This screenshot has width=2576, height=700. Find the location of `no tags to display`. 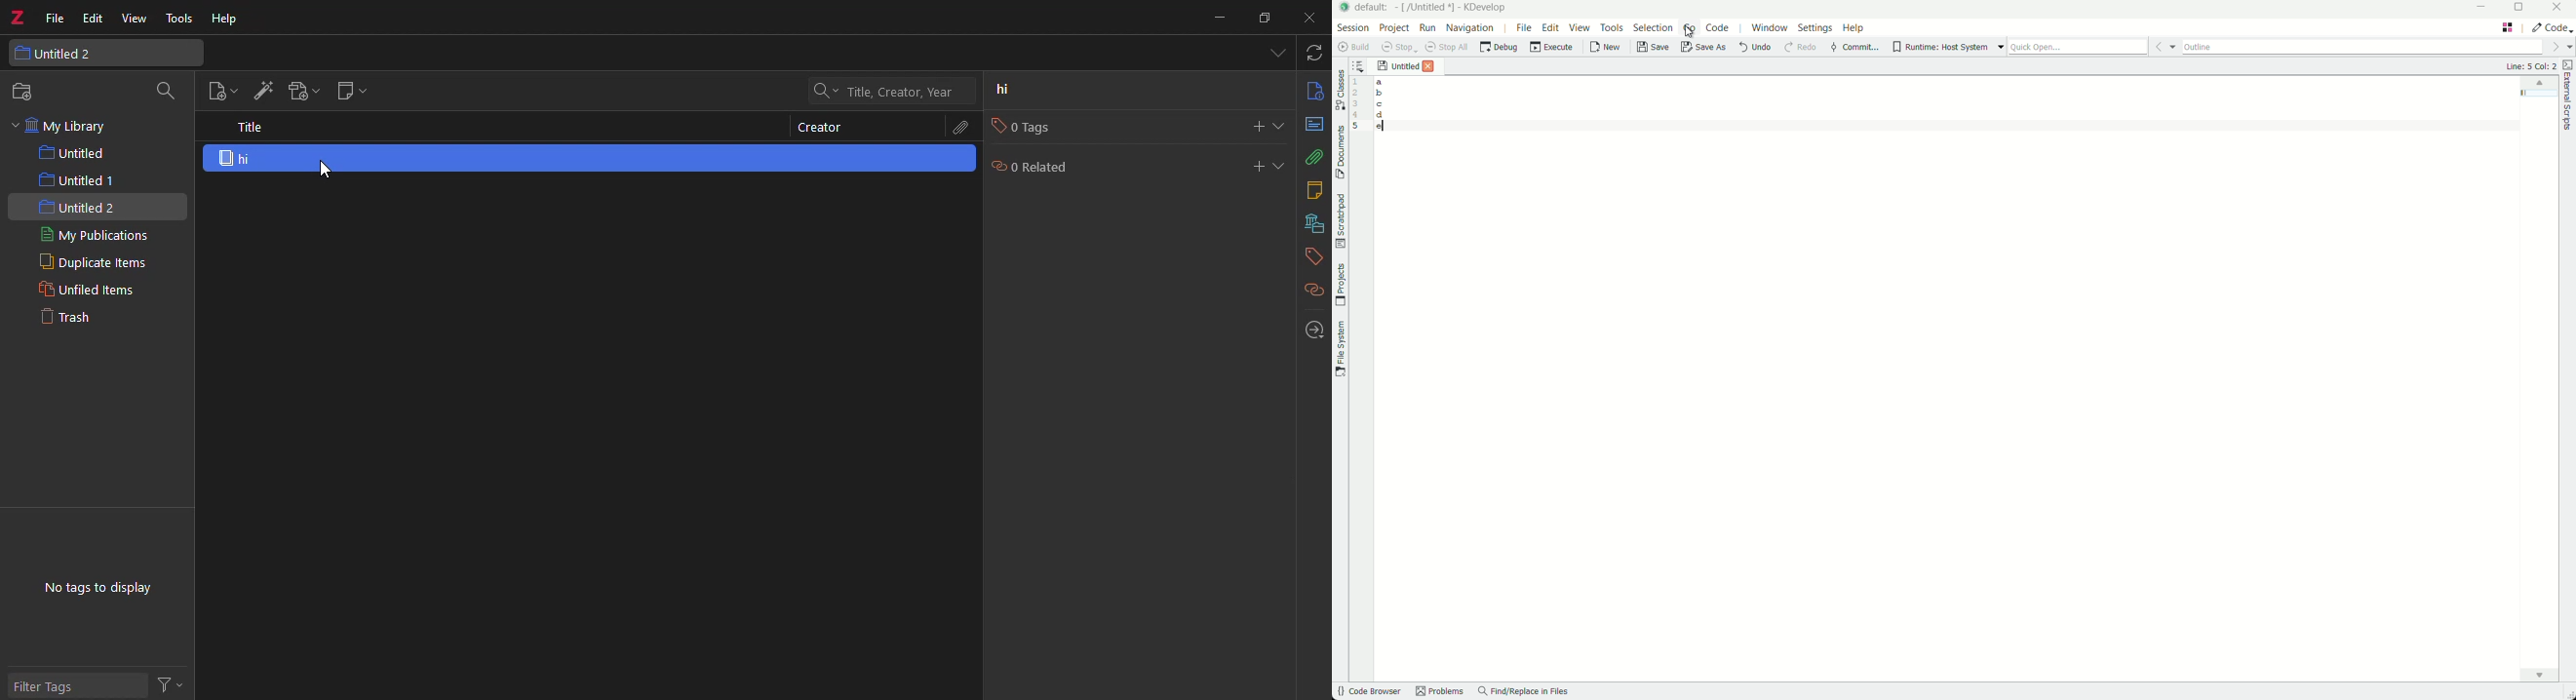

no tags to display is located at coordinates (98, 589).